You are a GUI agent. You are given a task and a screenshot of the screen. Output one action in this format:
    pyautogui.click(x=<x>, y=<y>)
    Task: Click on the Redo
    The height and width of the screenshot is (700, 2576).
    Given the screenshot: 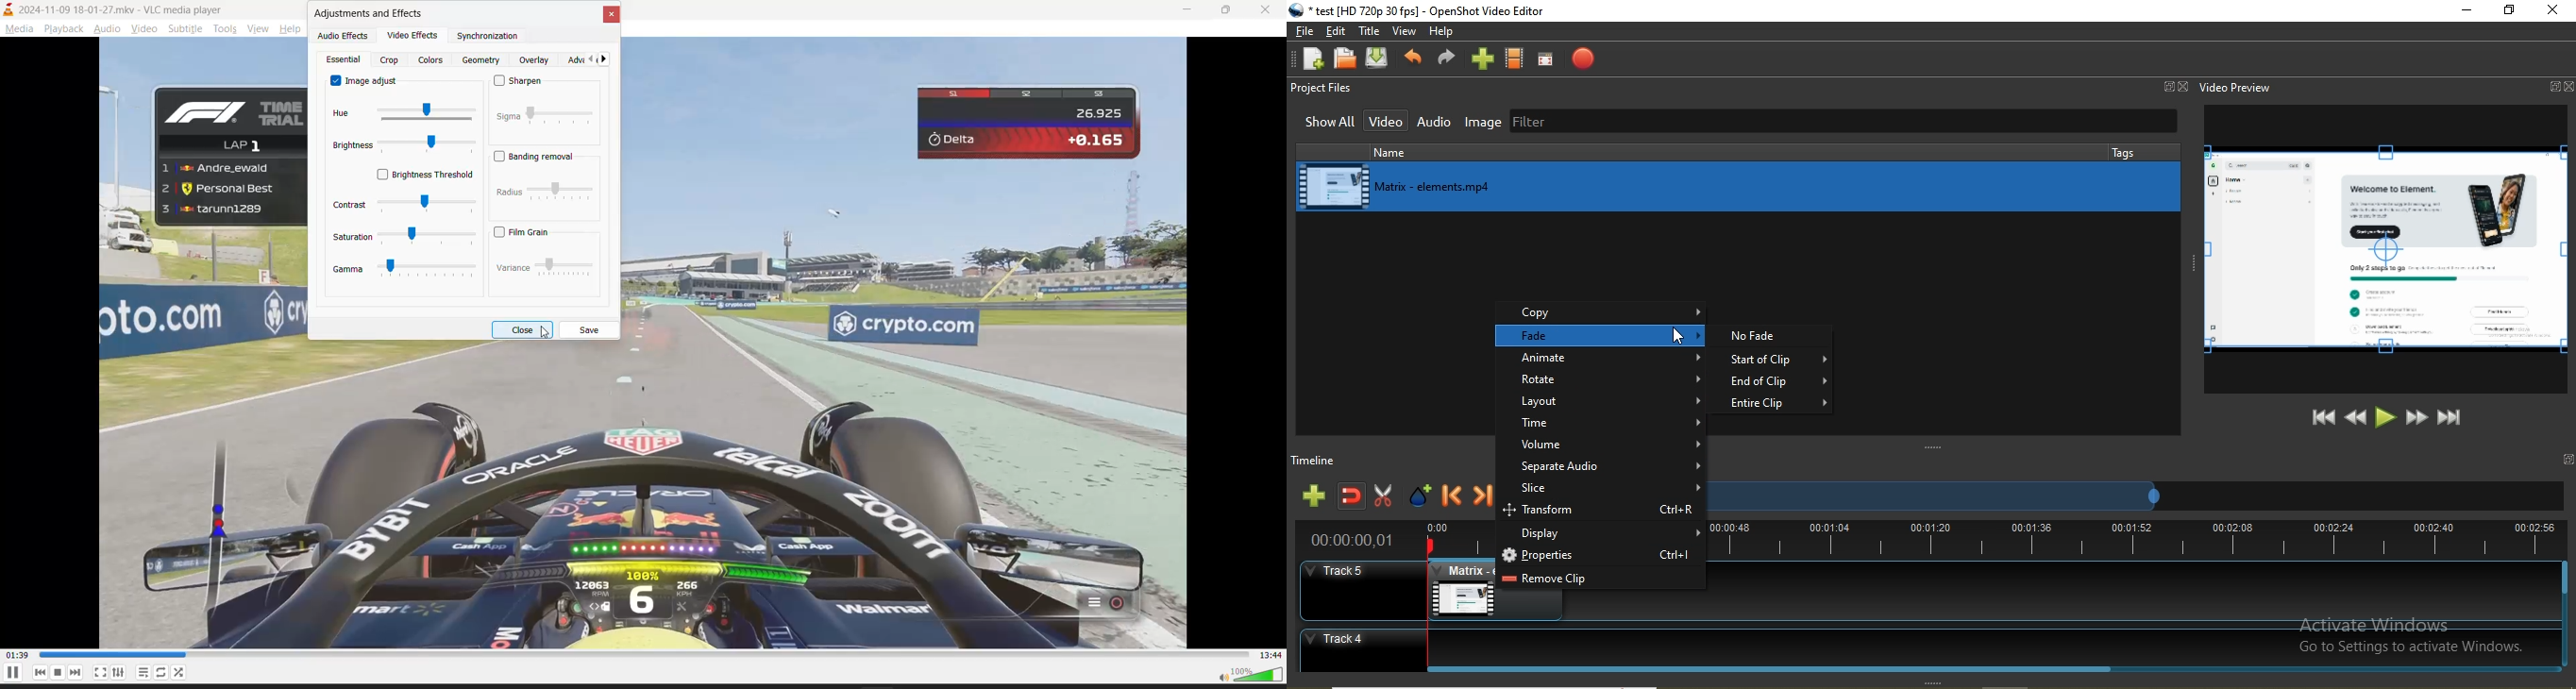 What is the action you would take?
    pyautogui.click(x=1446, y=61)
    